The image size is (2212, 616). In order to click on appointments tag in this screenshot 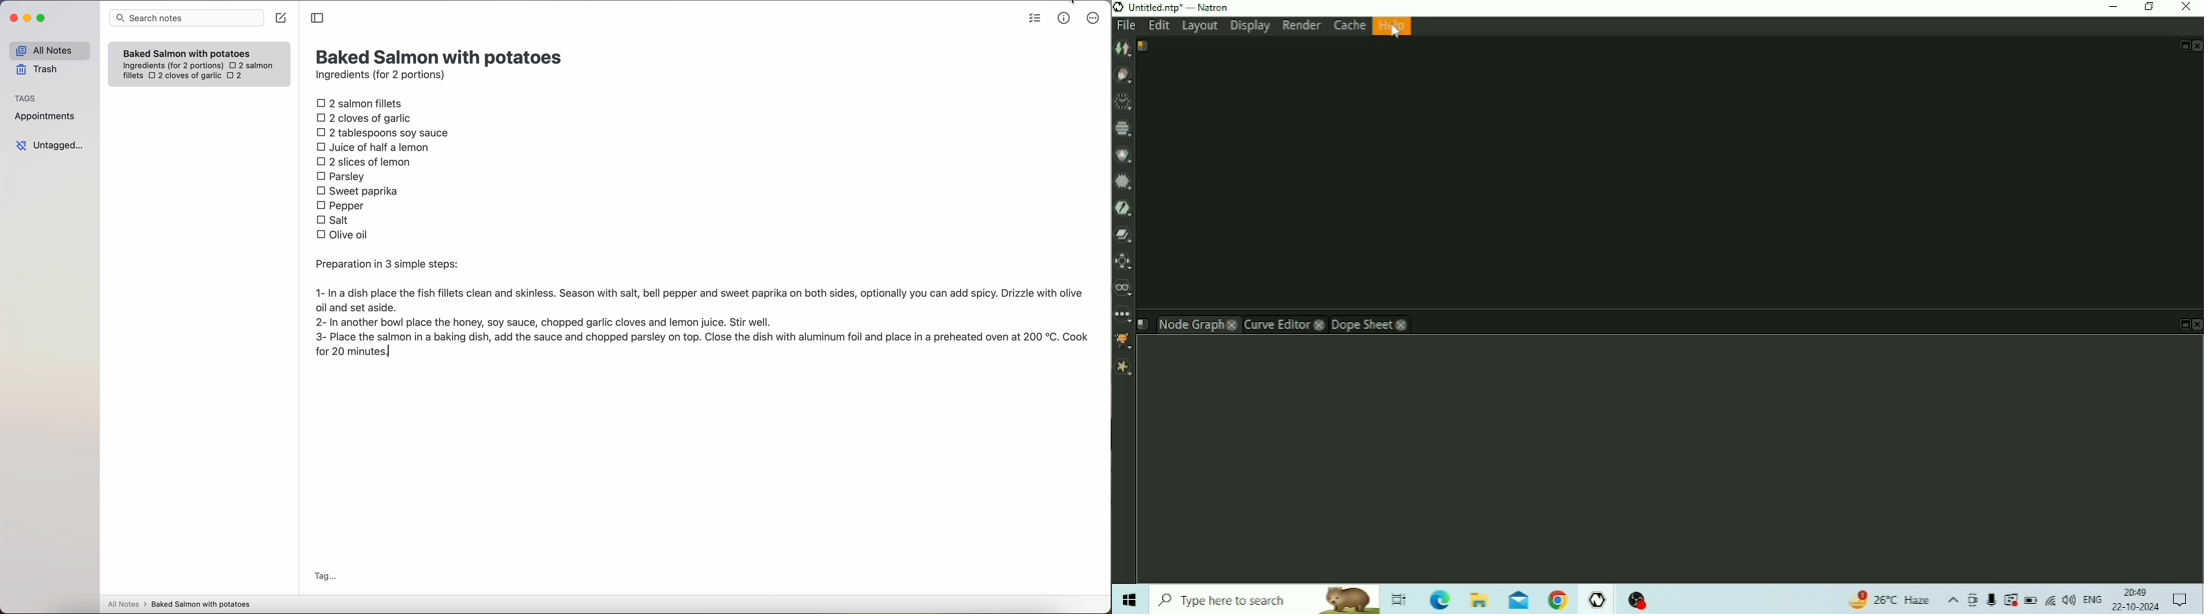, I will do `click(46, 115)`.